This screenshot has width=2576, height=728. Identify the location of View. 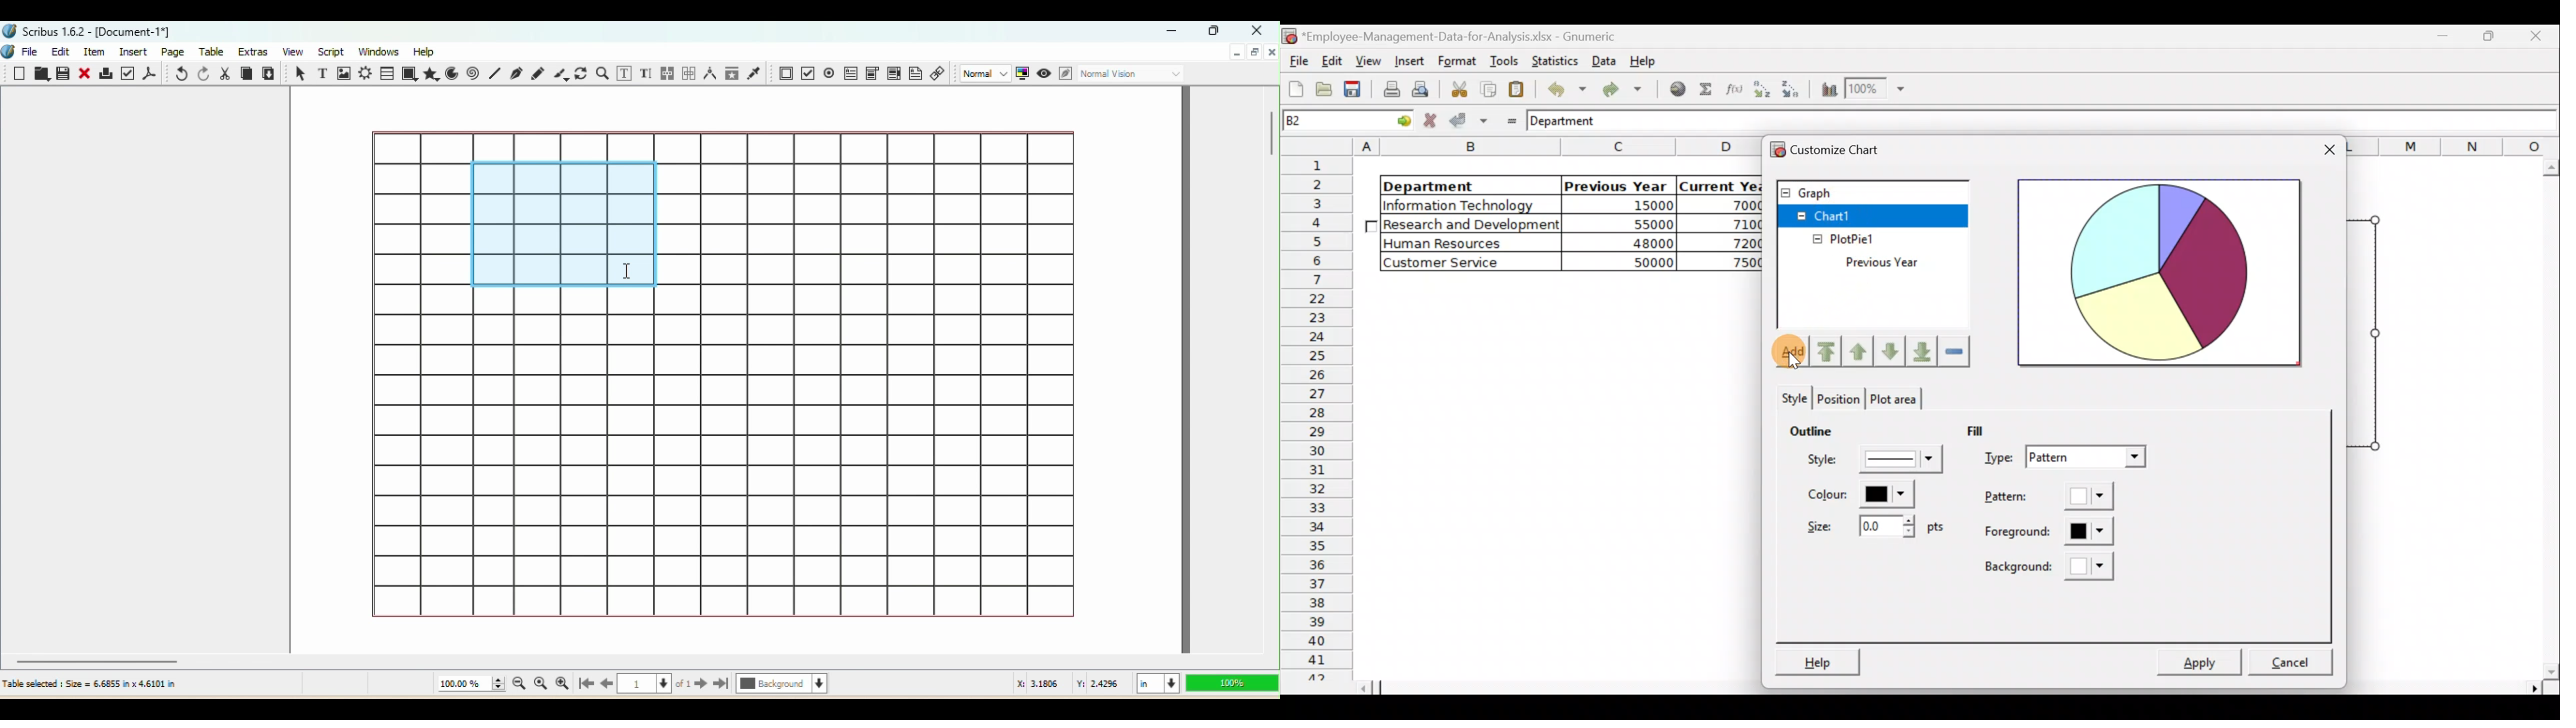
(290, 52).